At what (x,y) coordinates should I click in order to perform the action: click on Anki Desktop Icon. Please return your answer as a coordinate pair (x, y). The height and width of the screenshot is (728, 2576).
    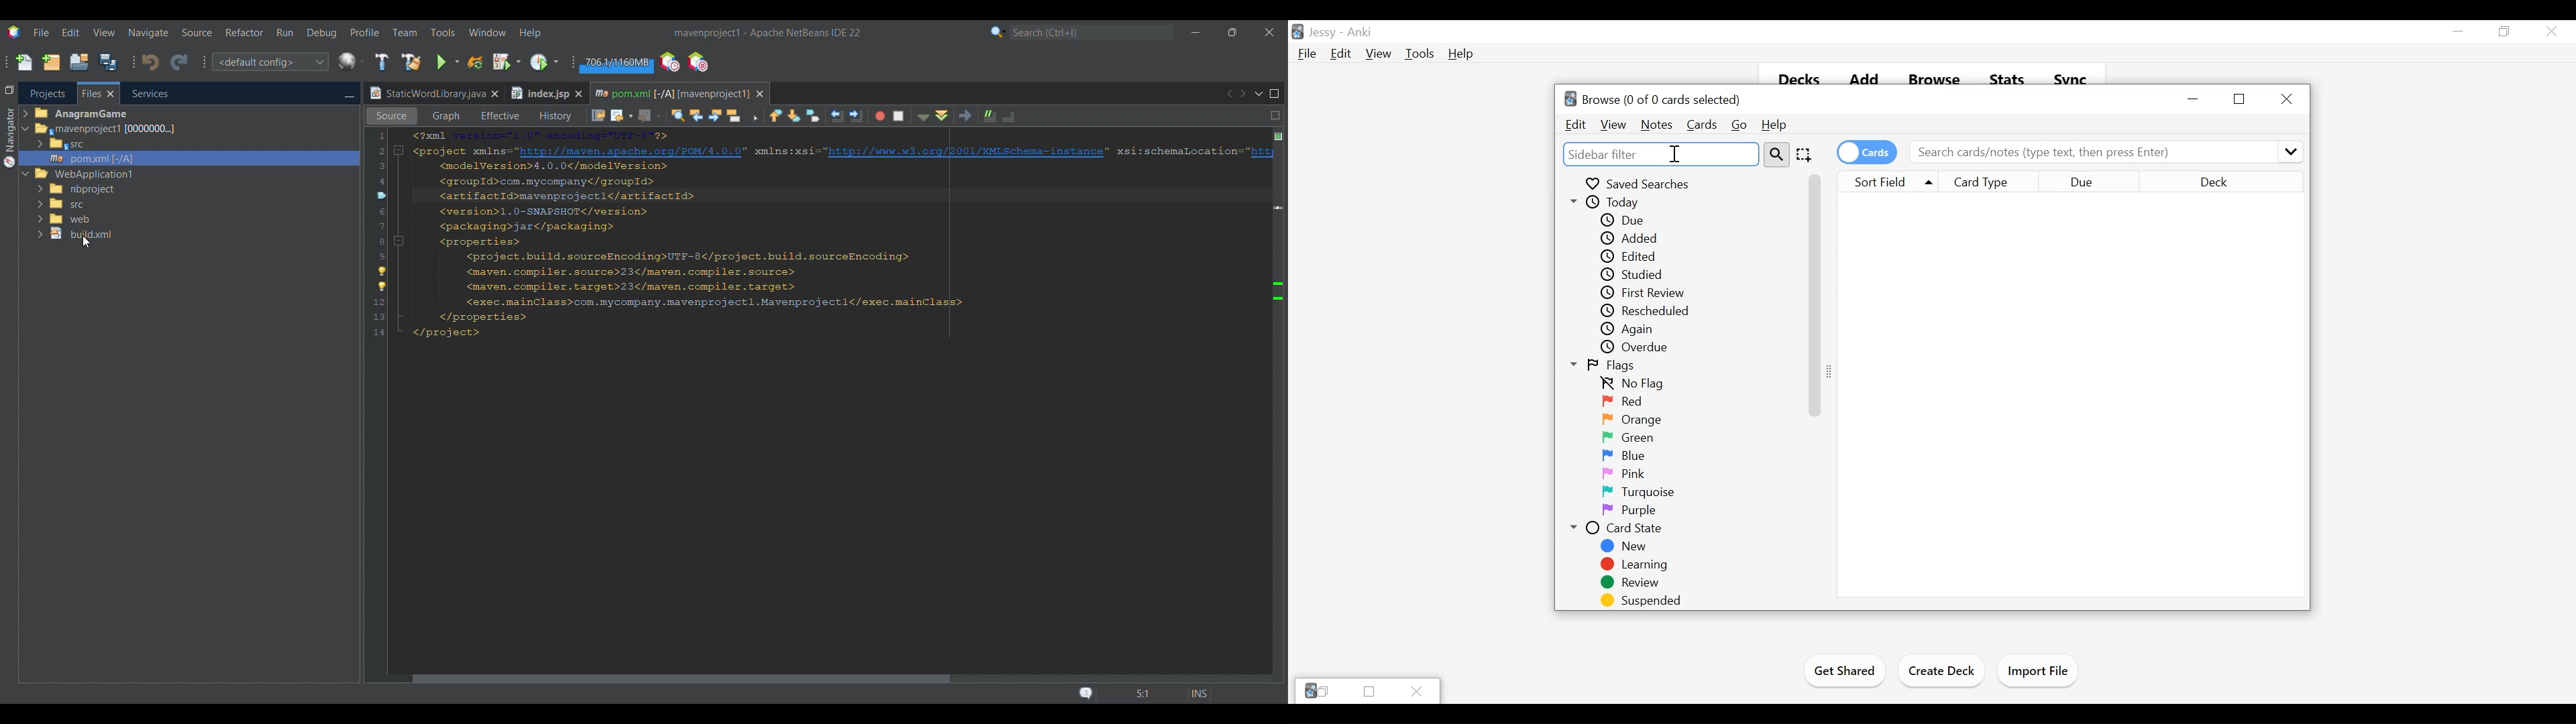
    Looking at the image, I should click on (1297, 32).